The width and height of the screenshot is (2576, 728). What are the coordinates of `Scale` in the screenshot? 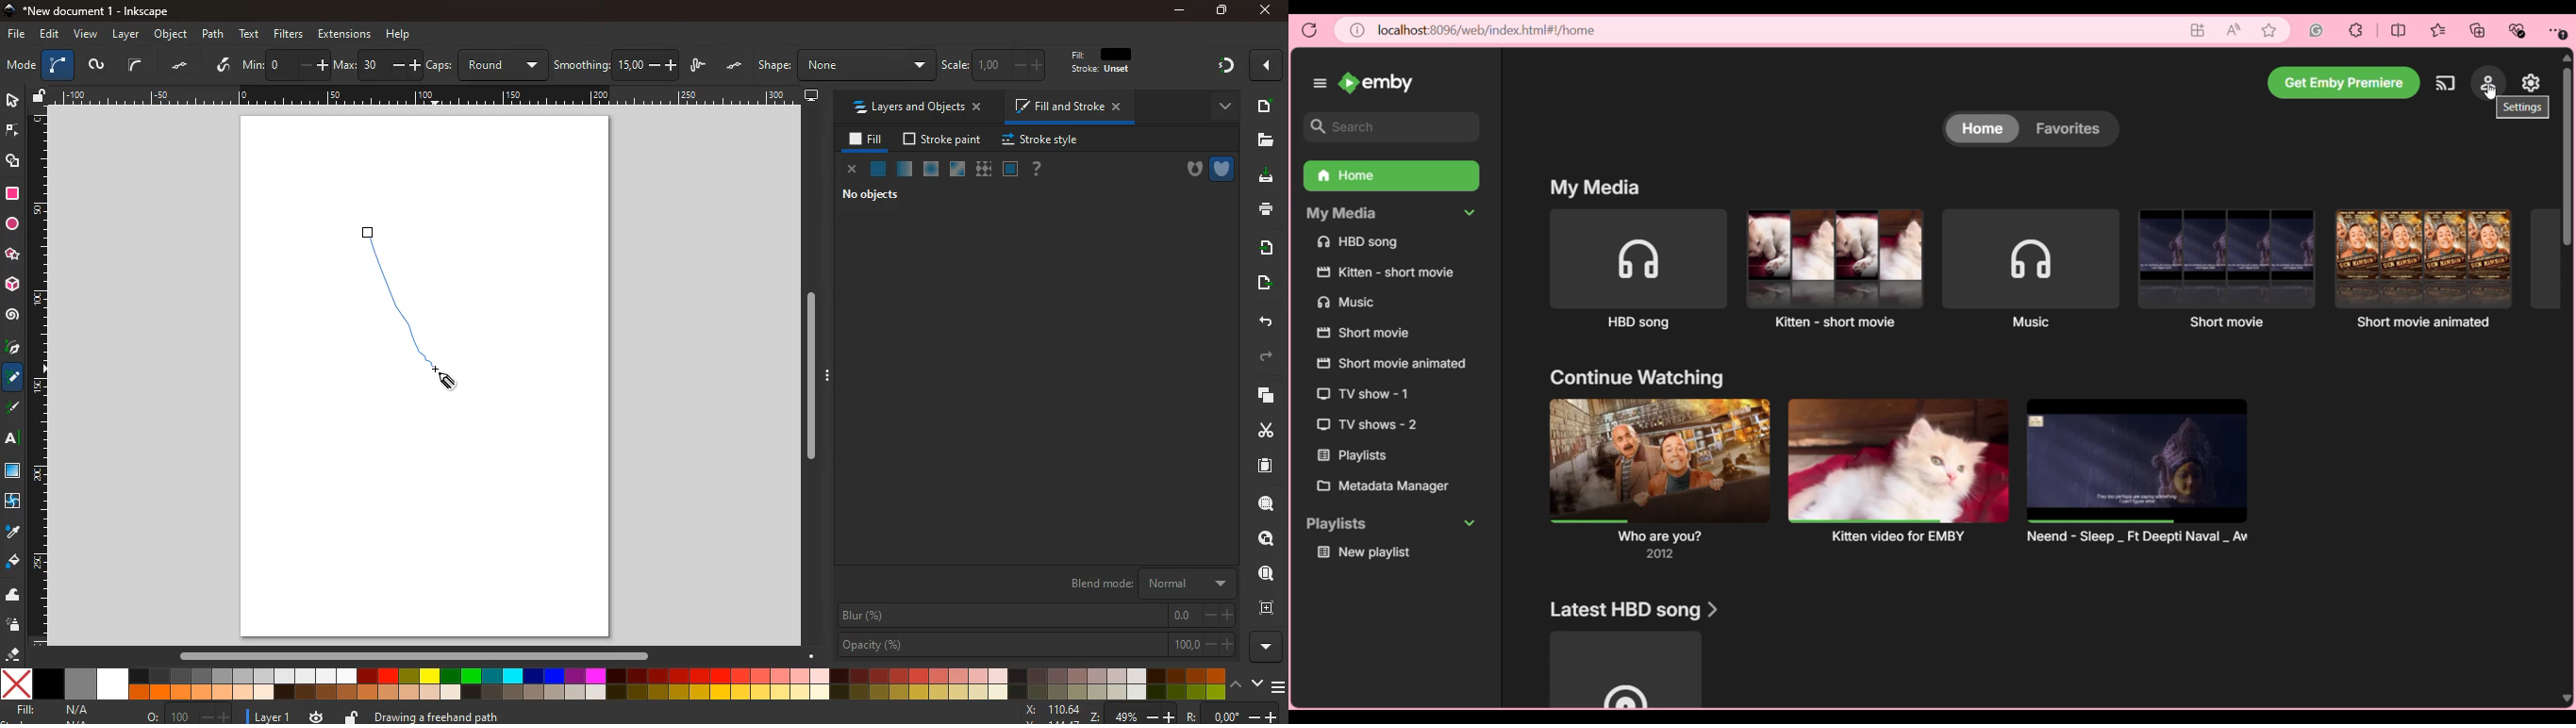 It's located at (428, 95).